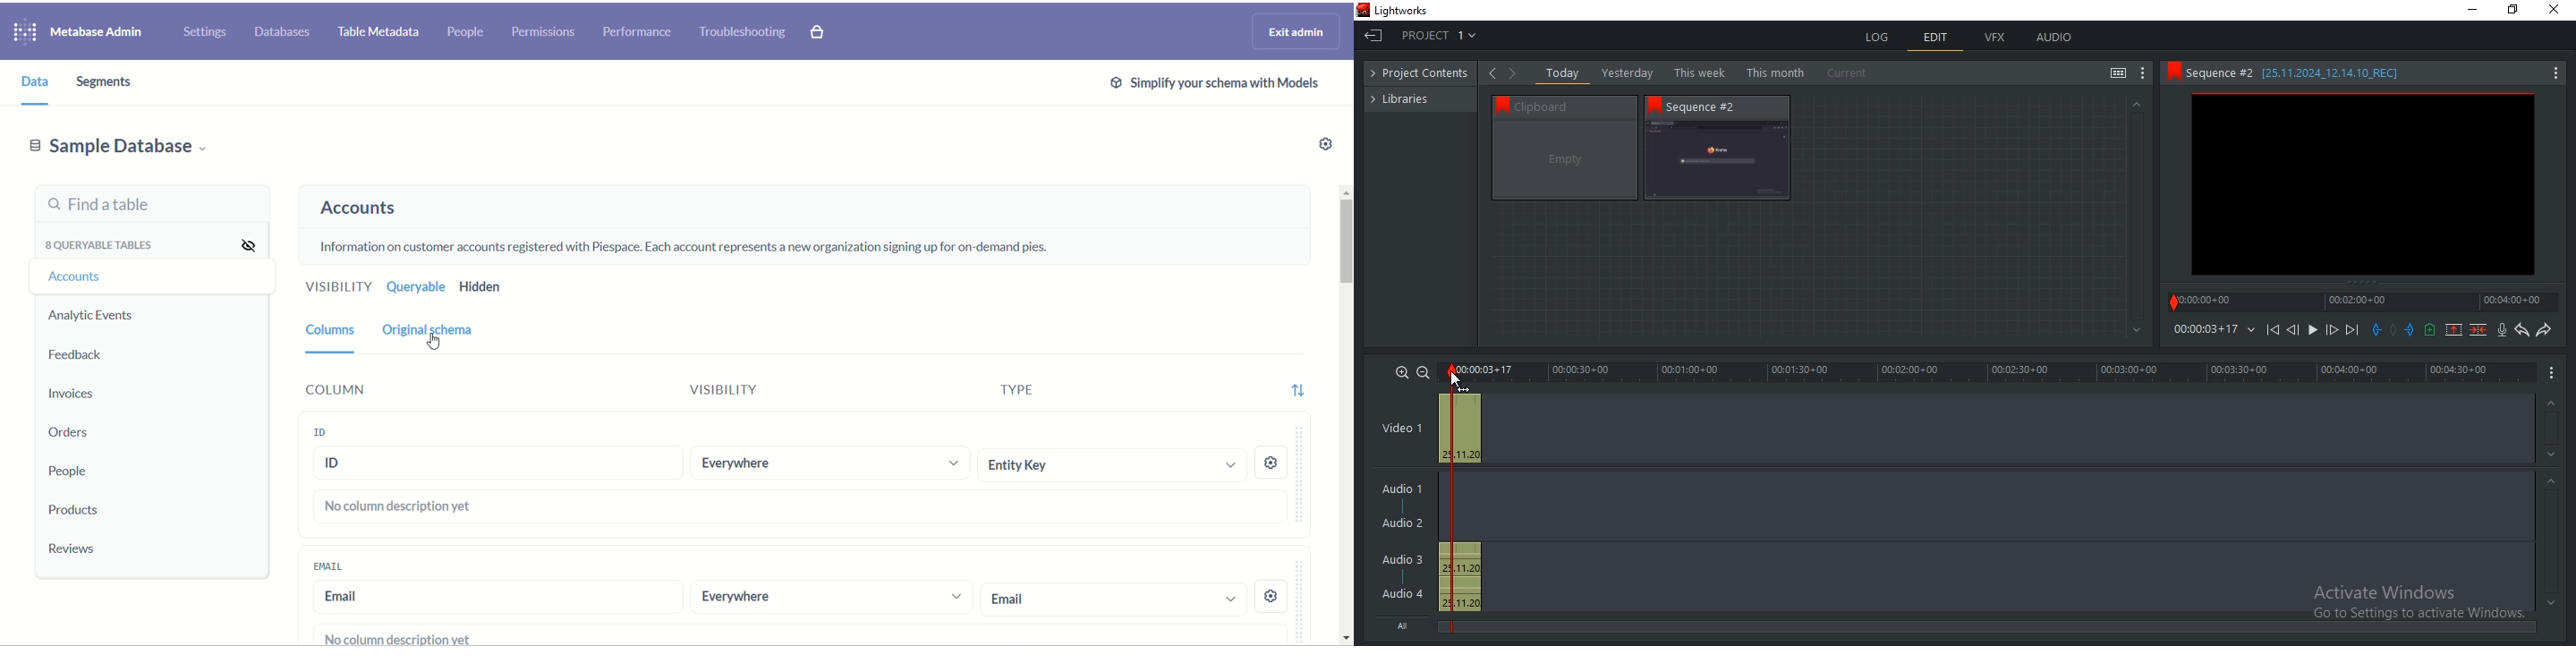  I want to click on Bookmark icon, so click(2172, 72).